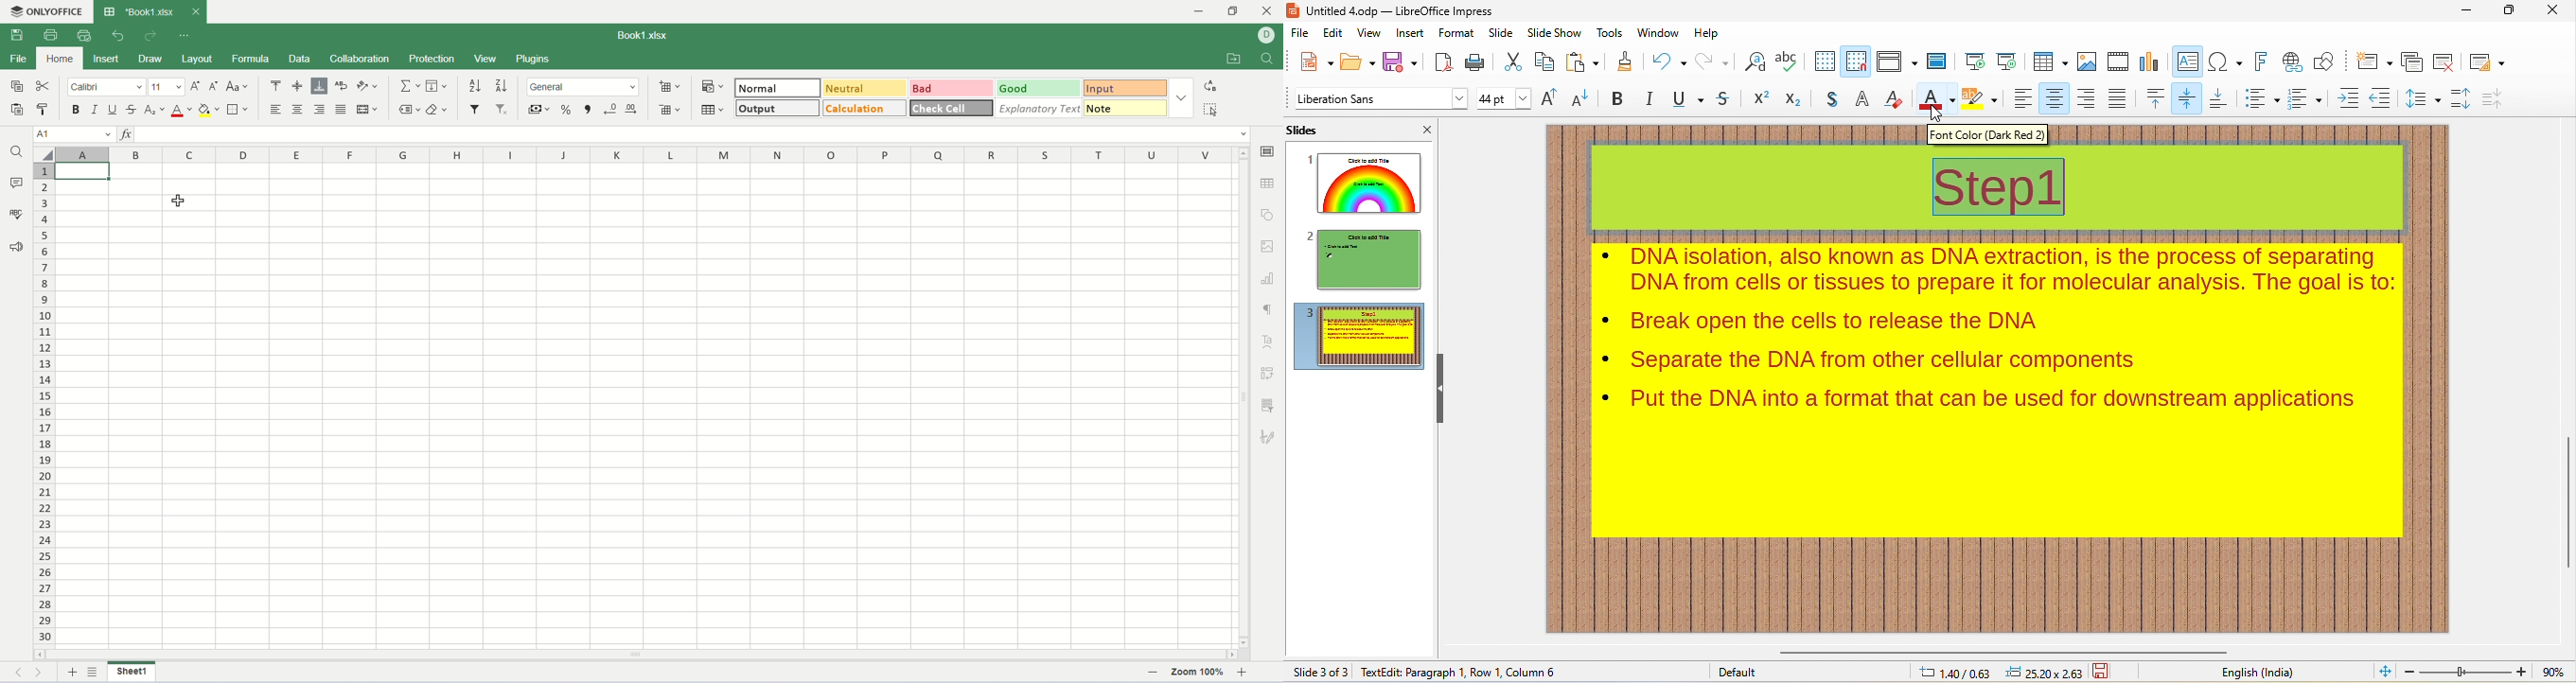  Describe the element at coordinates (1736, 671) in the screenshot. I see `default` at that location.